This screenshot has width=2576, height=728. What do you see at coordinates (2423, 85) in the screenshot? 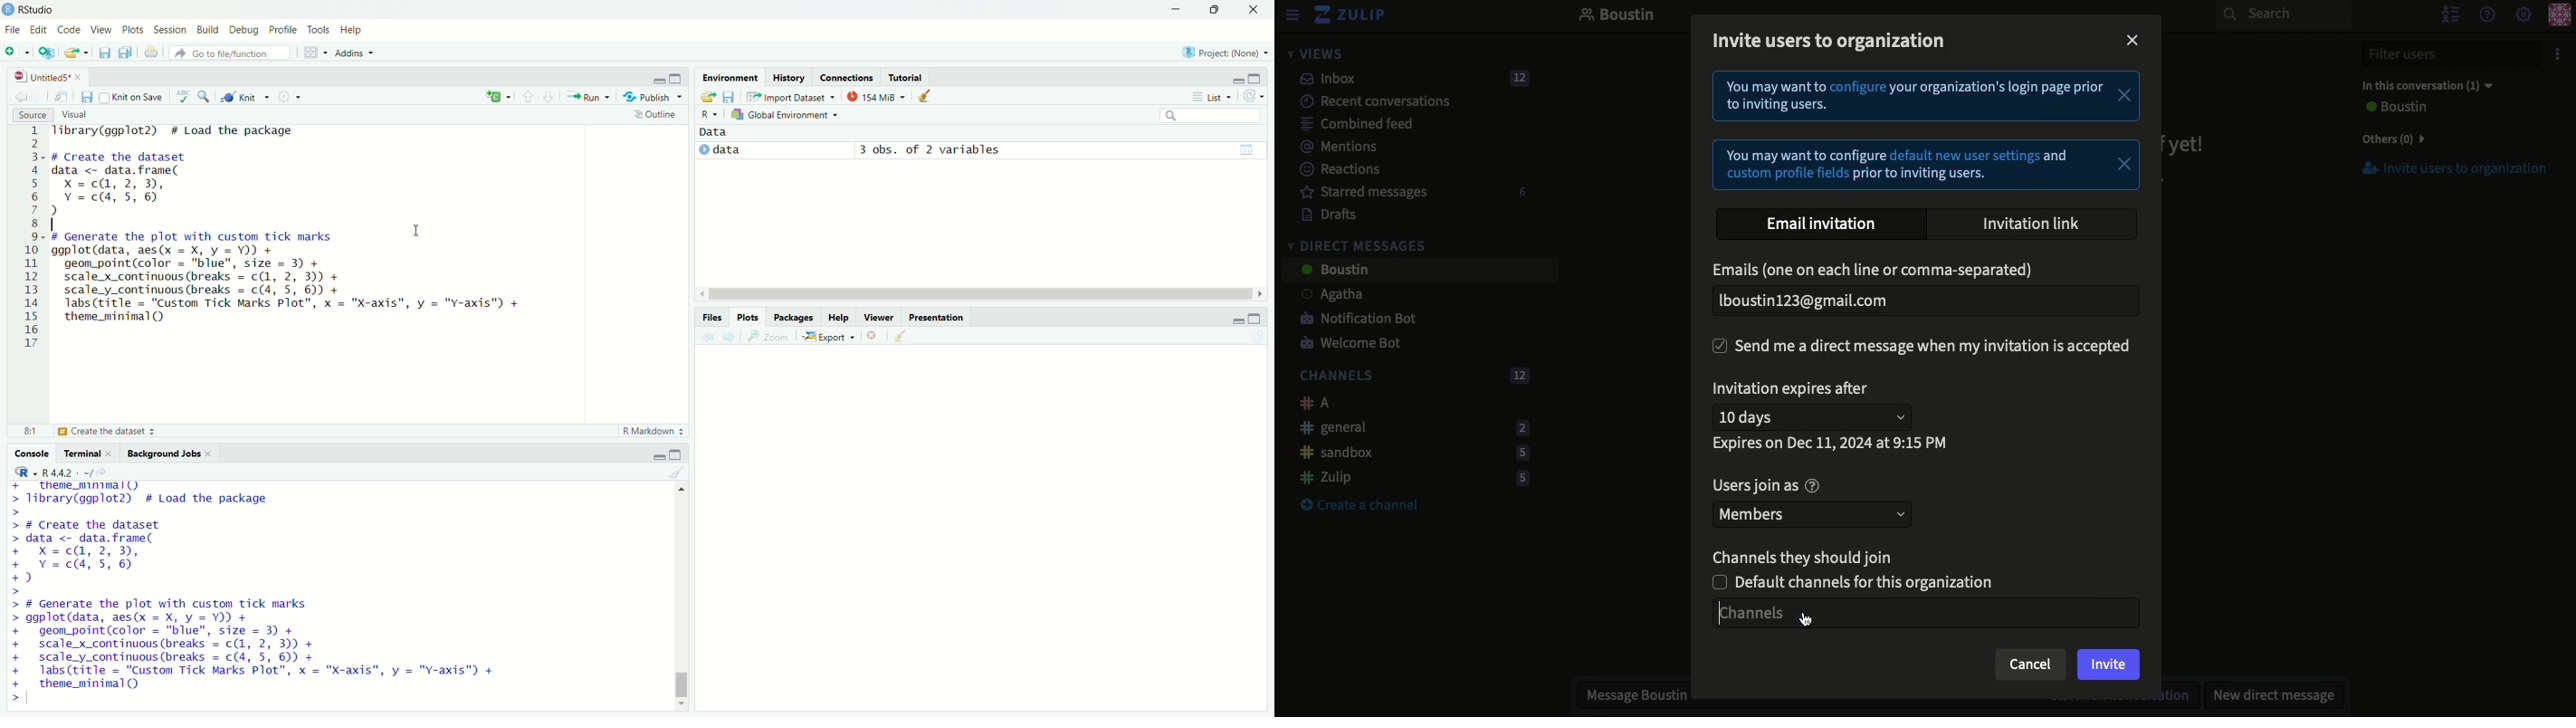
I see `In this conversation` at bounding box center [2423, 85].